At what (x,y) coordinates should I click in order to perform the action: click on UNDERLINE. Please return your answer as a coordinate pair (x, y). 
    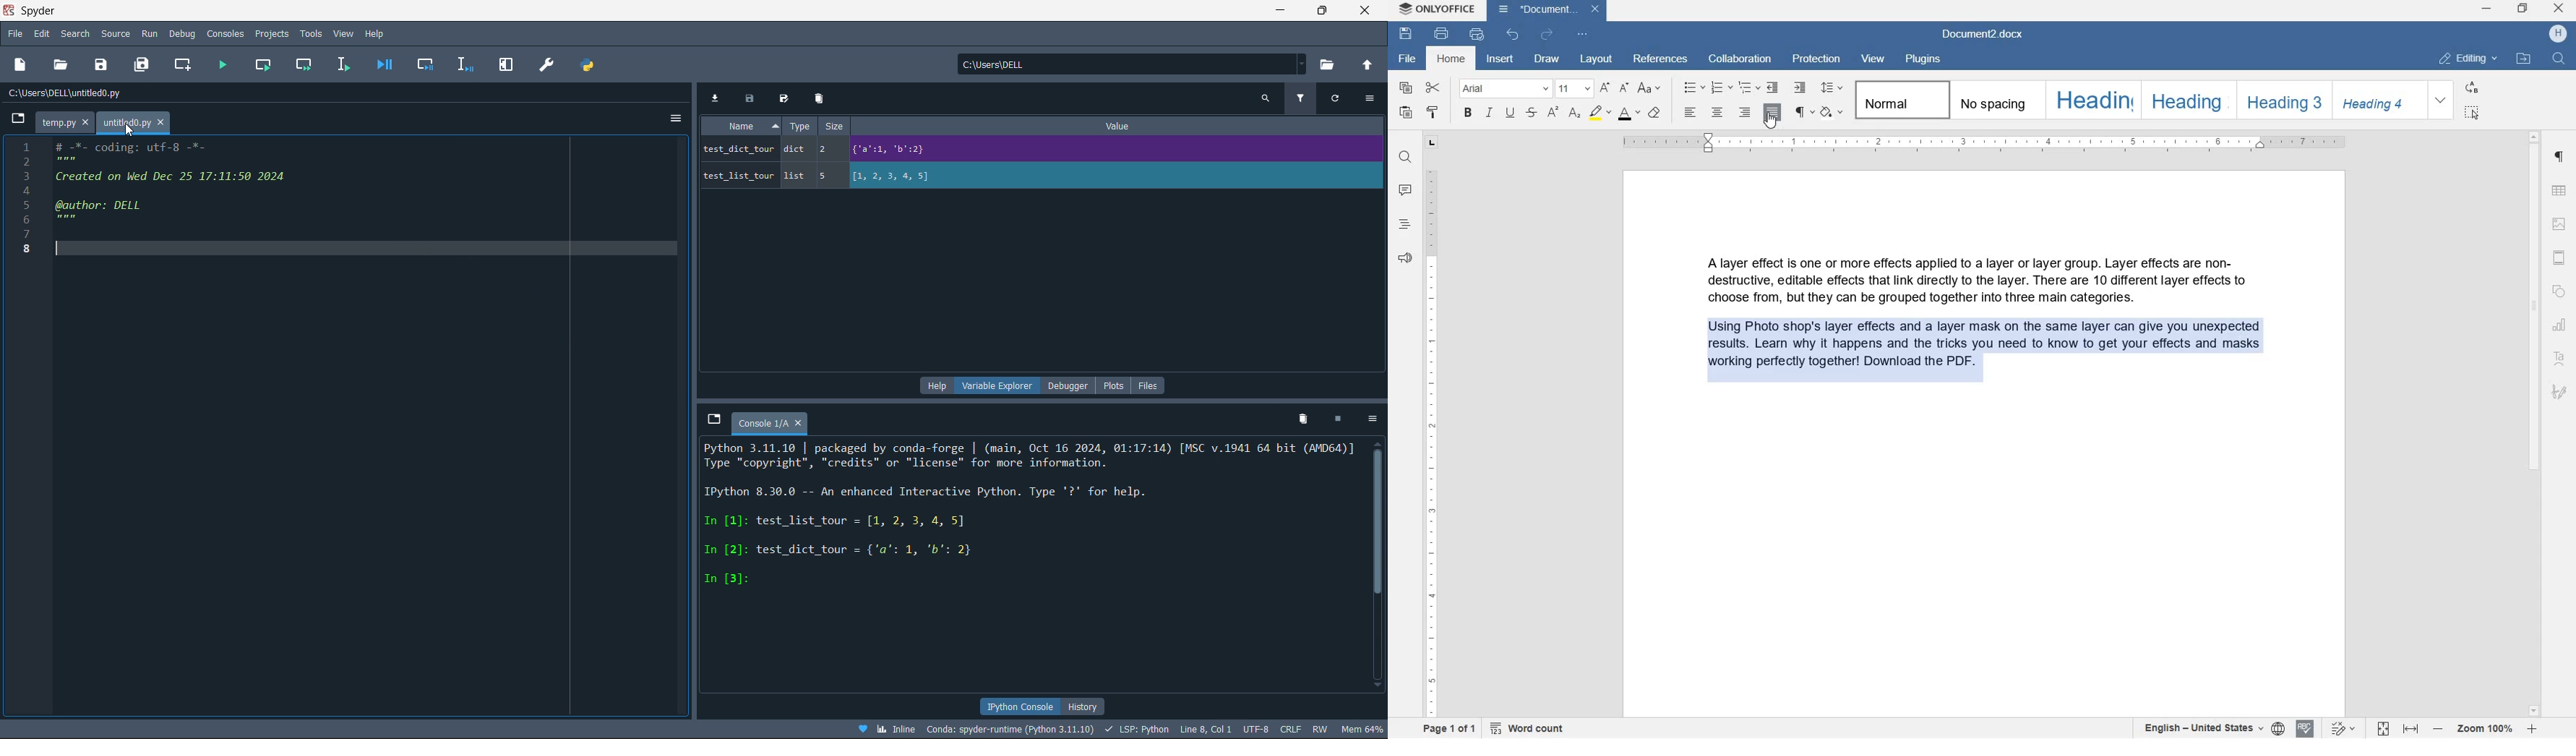
    Looking at the image, I should click on (1512, 113).